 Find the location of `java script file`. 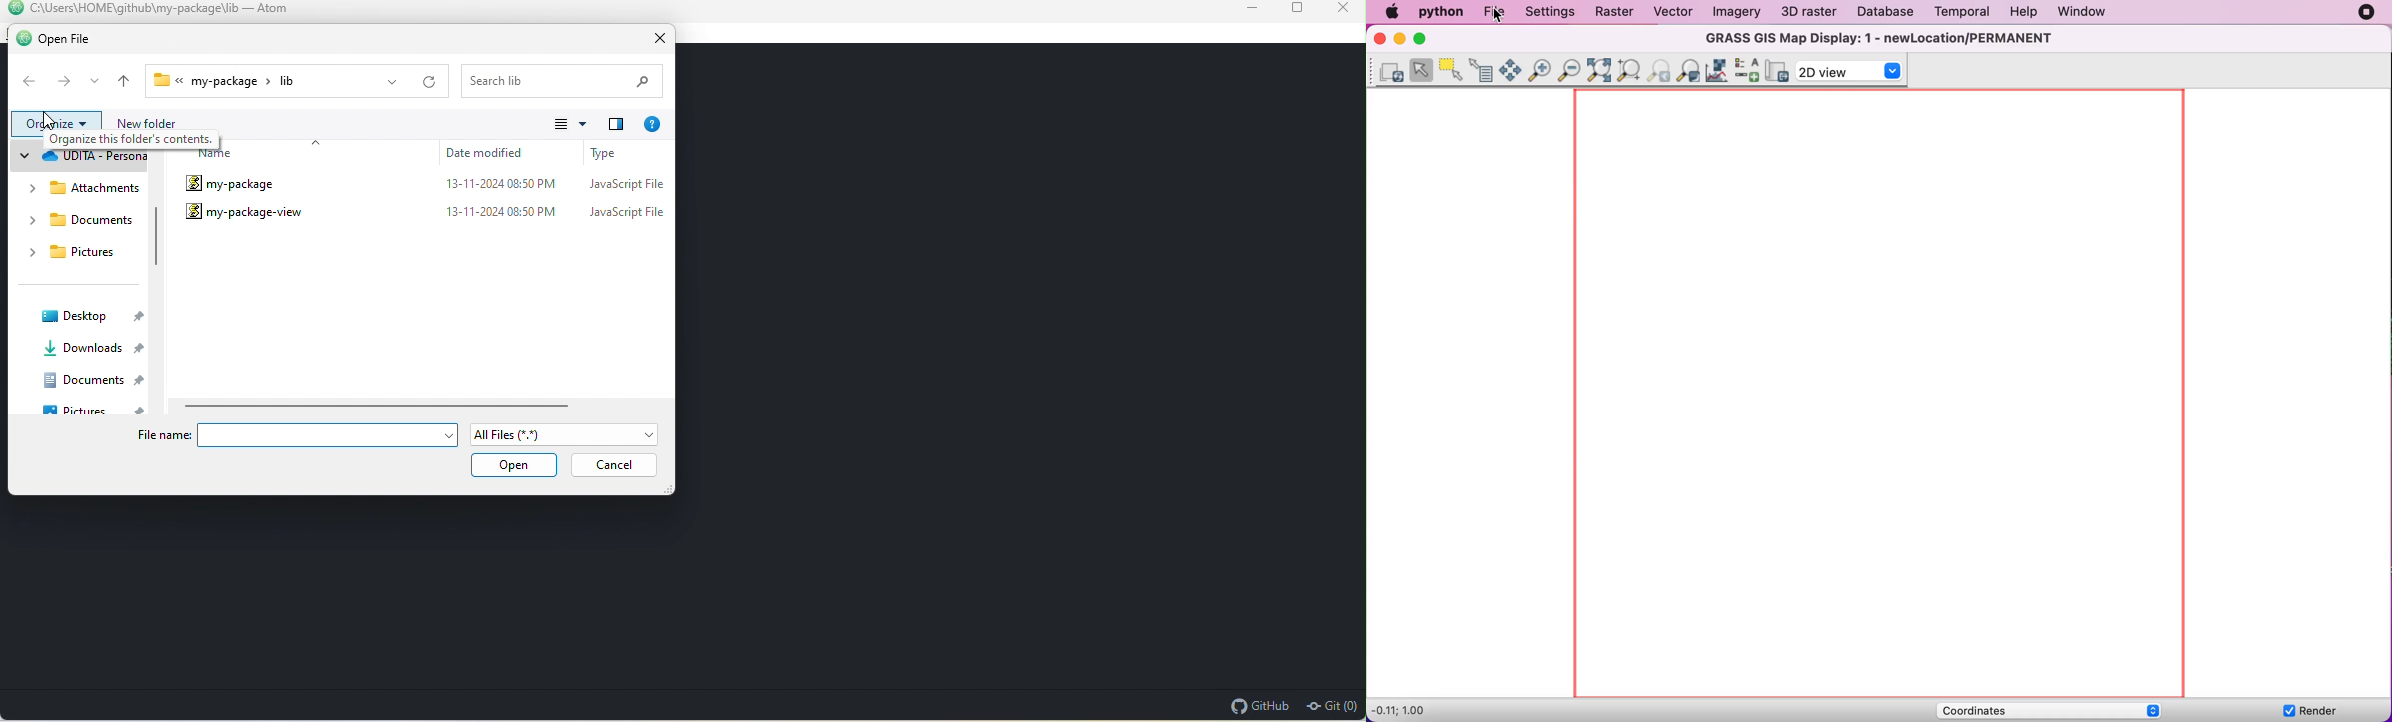

java script file is located at coordinates (625, 219).